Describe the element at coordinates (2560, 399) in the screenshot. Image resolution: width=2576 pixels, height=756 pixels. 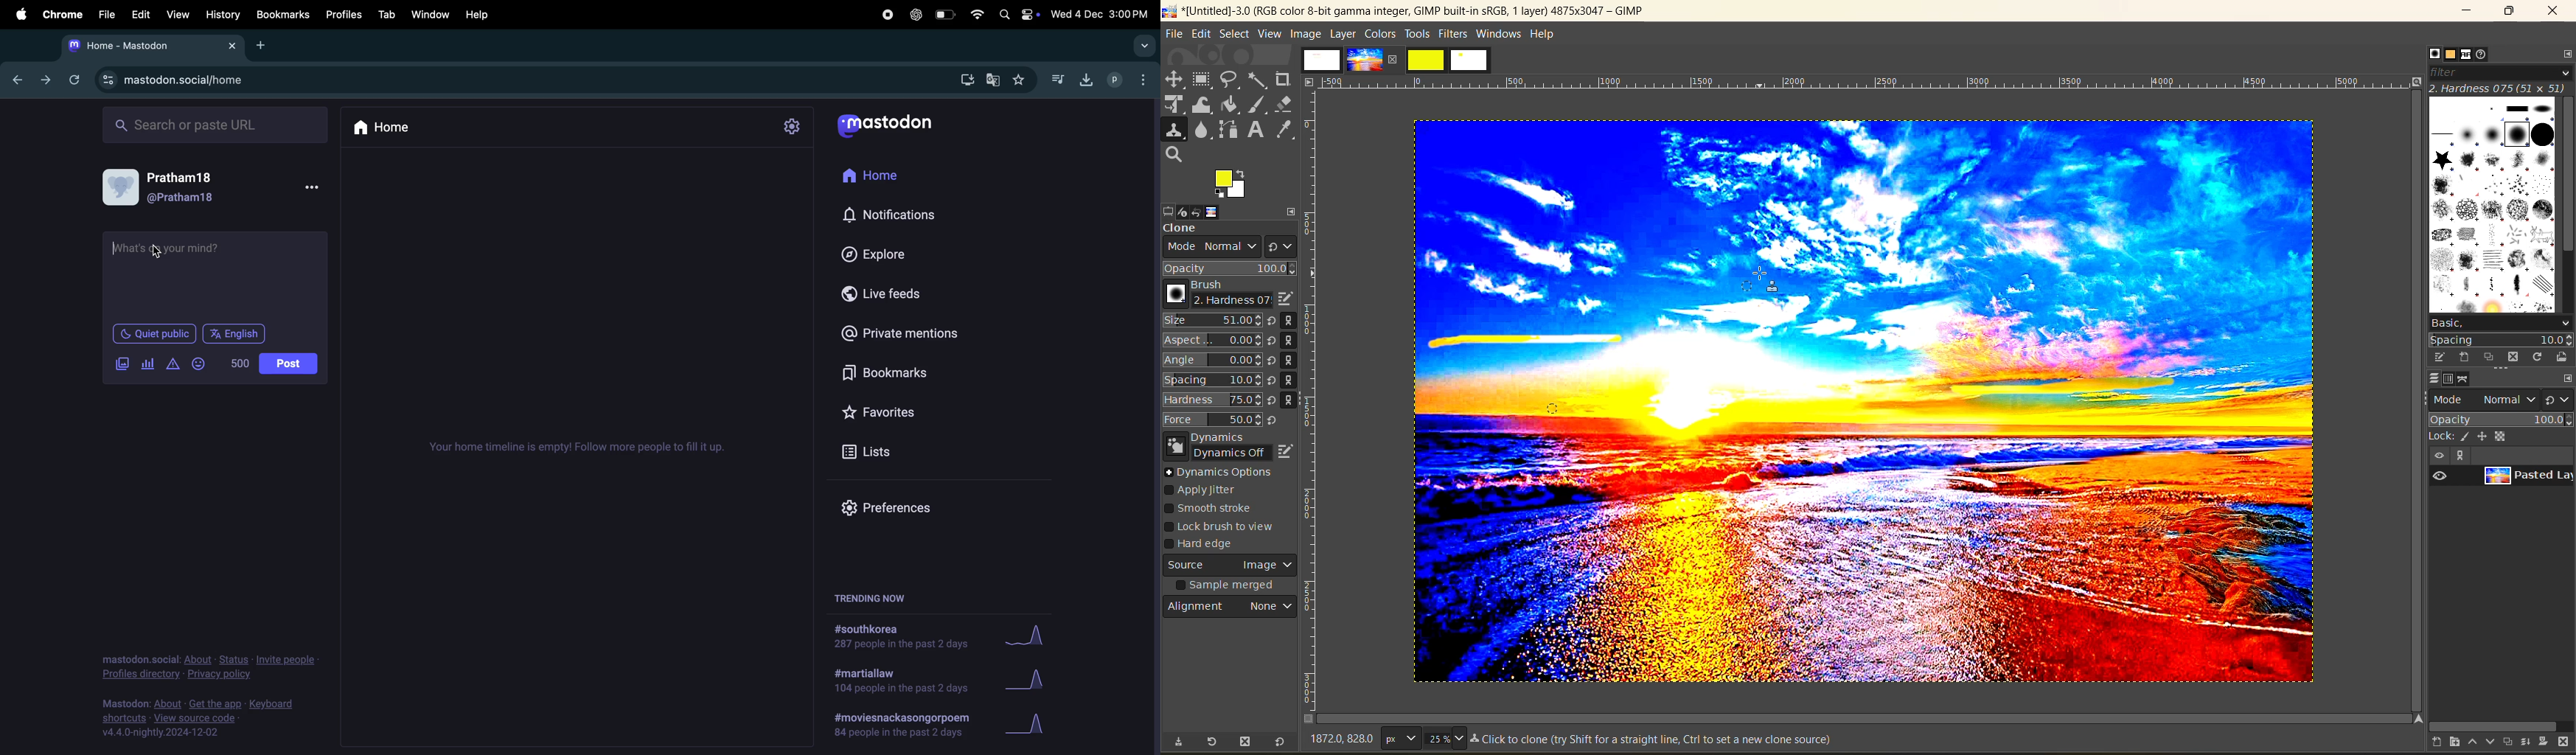
I see `switch to another group` at that location.